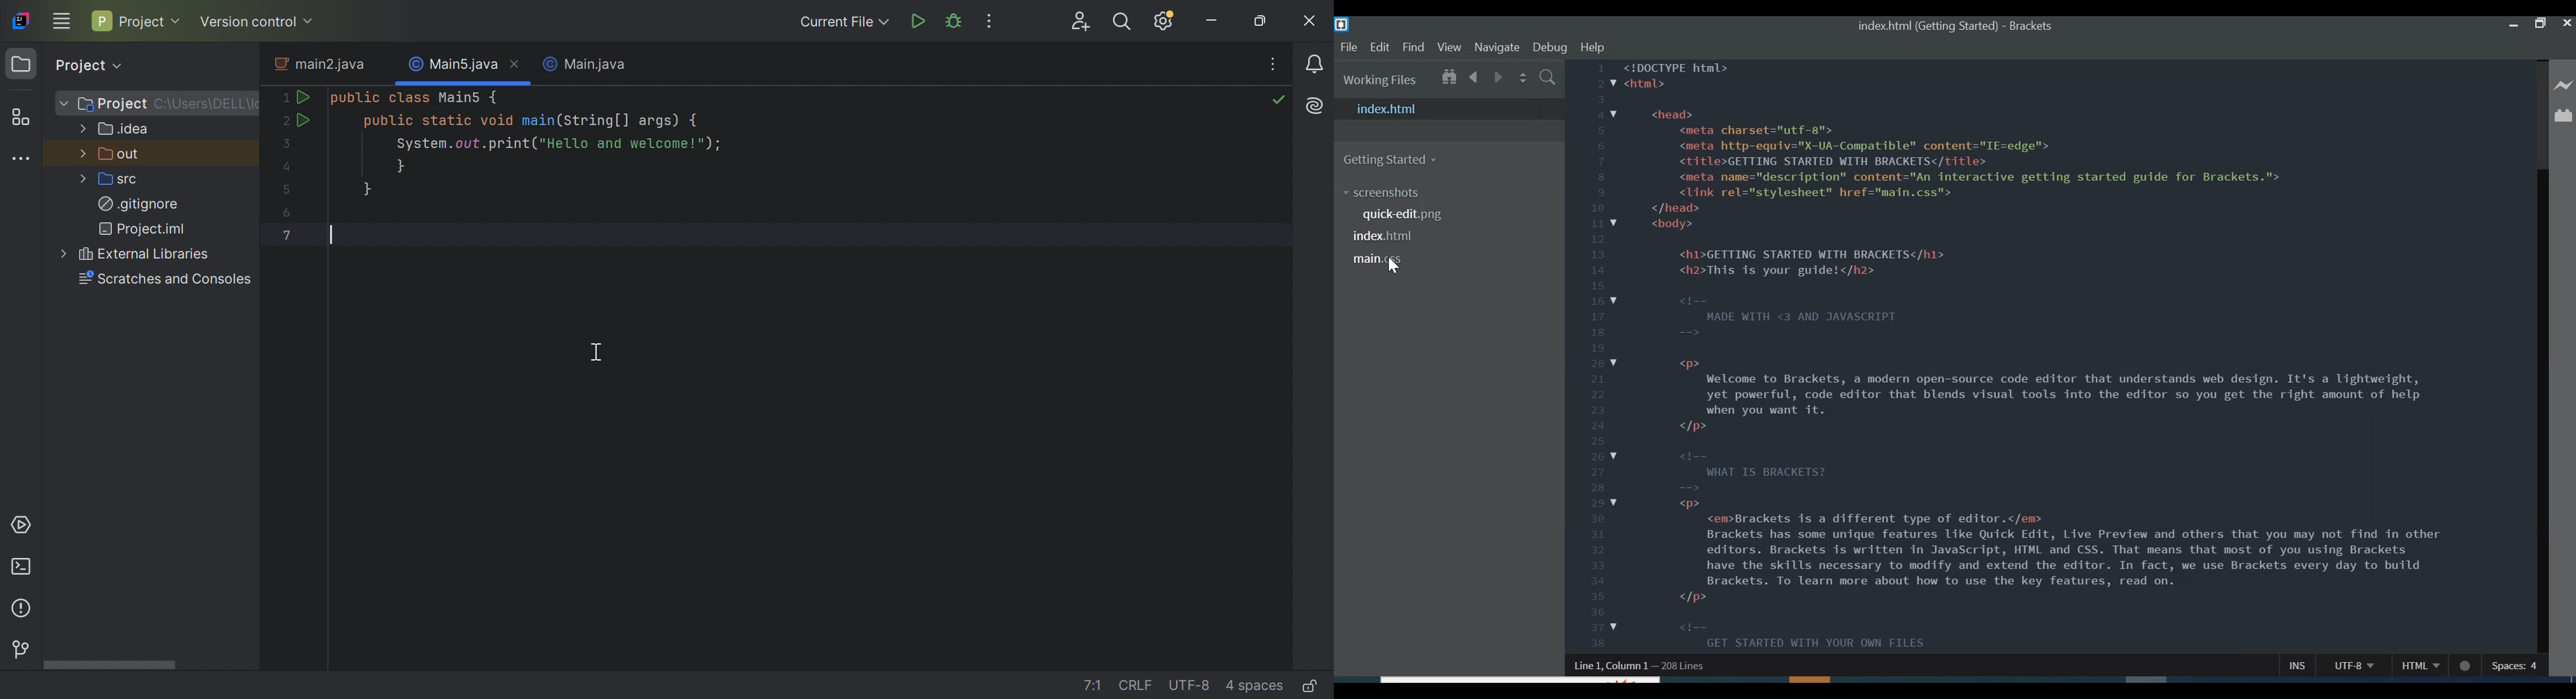 The width and height of the screenshot is (2576, 700). What do you see at coordinates (2295, 667) in the screenshot?
I see `Insert` at bounding box center [2295, 667].